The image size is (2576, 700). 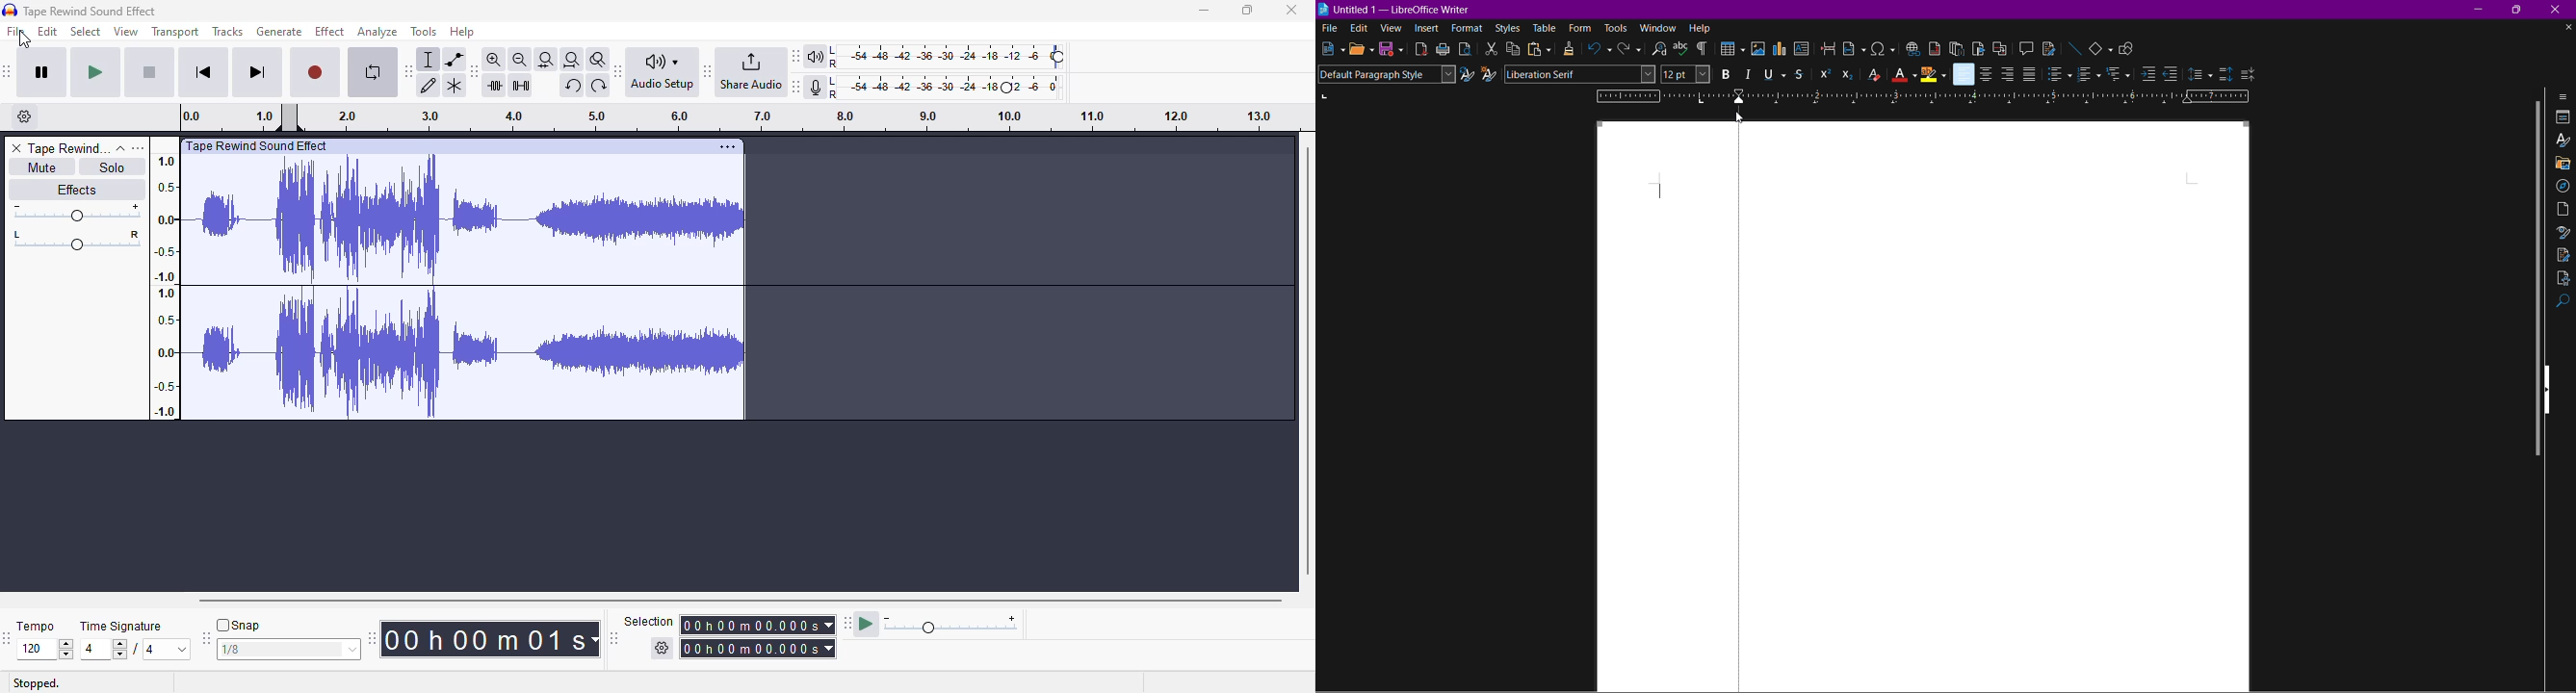 What do you see at coordinates (41, 73) in the screenshot?
I see `pause` at bounding box center [41, 73].